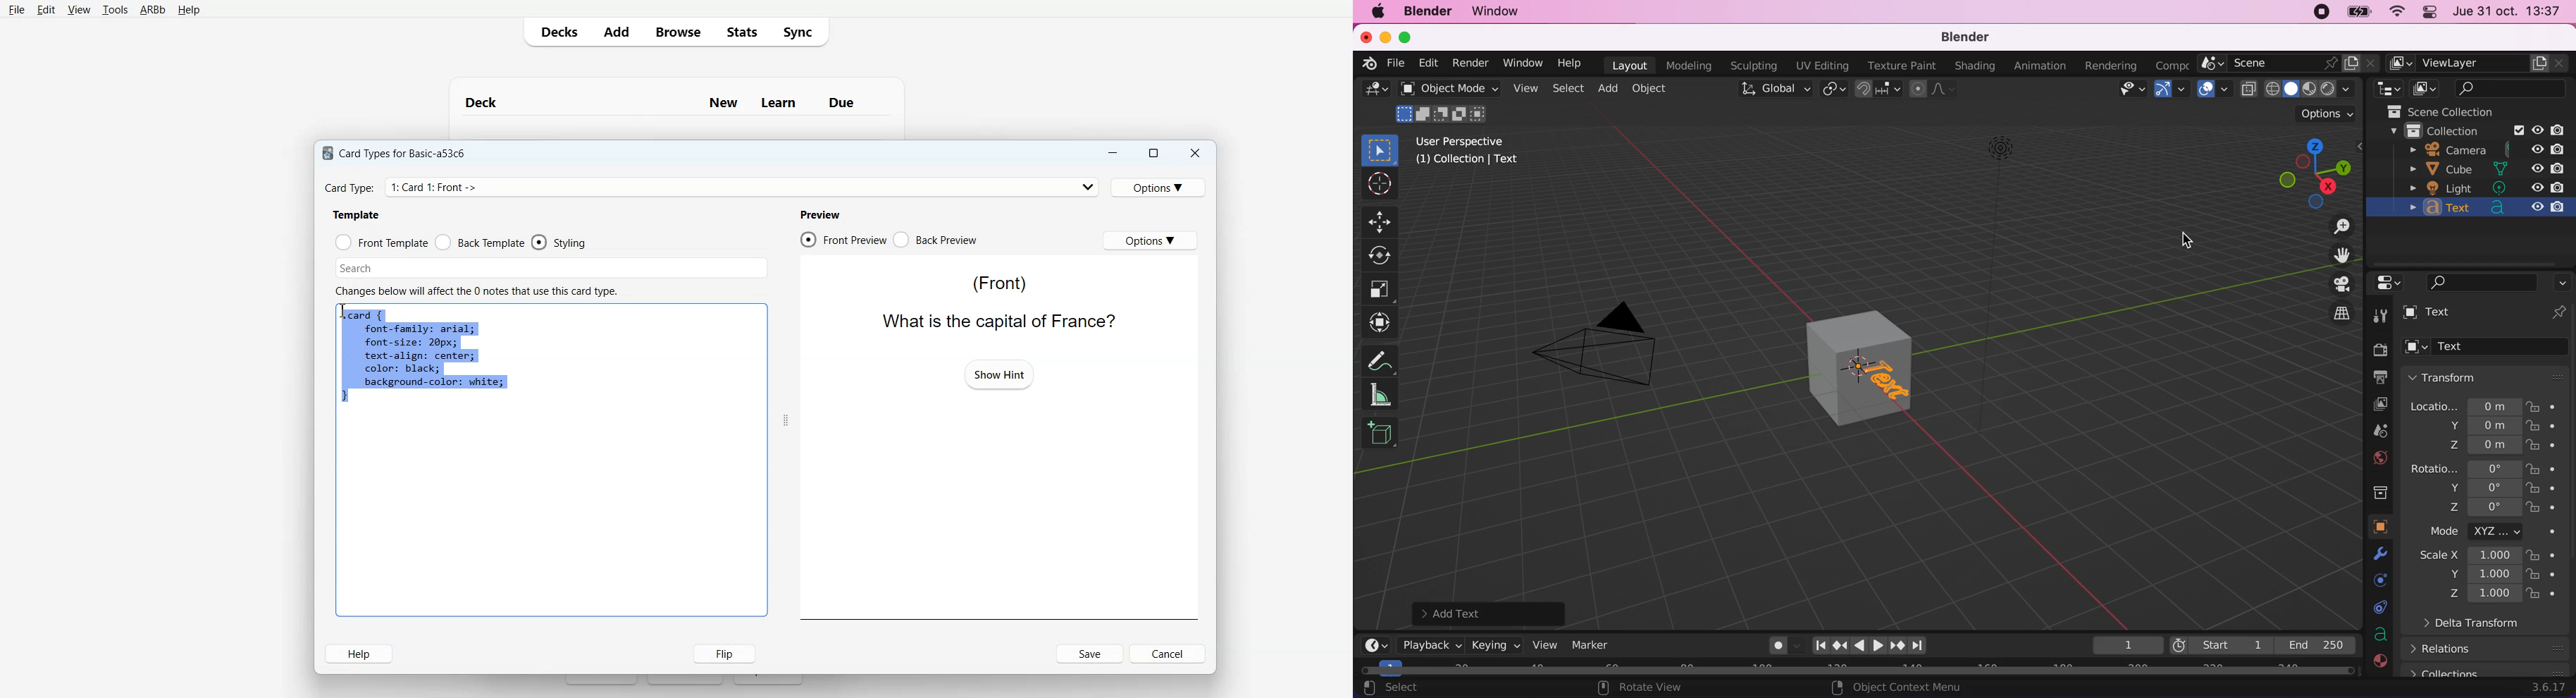  I want to click on file, so click(1396, 63).